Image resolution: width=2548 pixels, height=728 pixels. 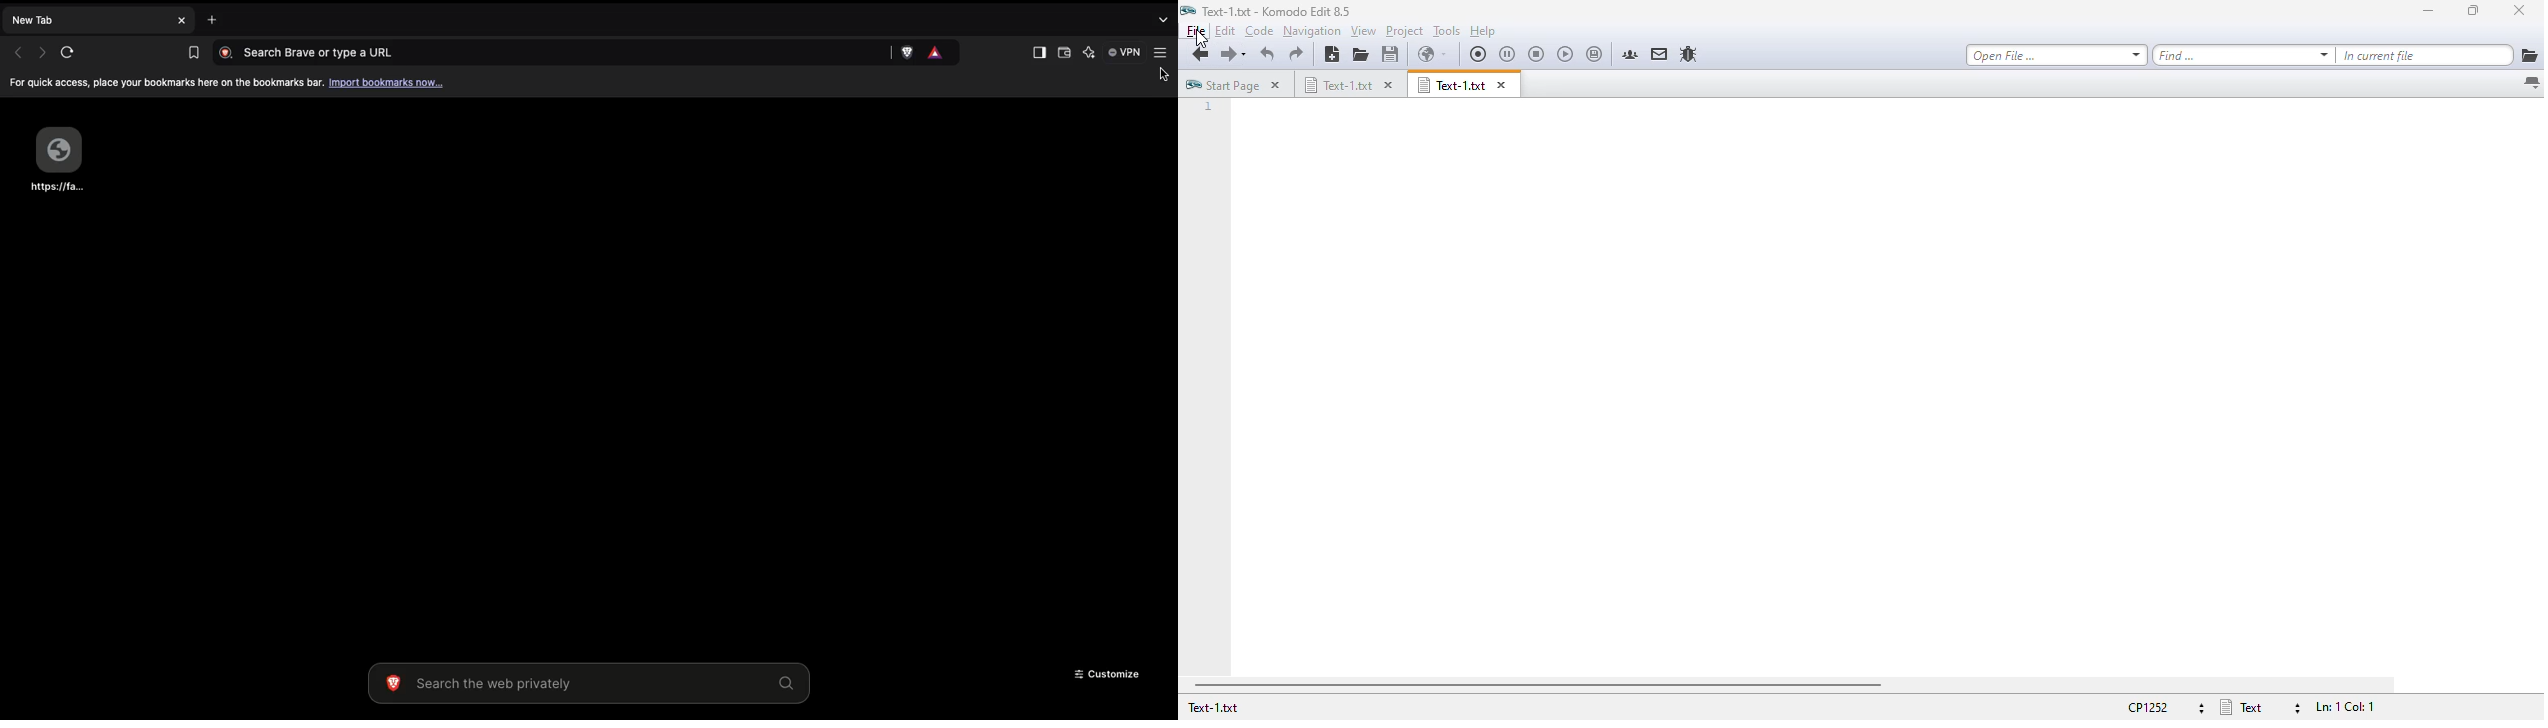 I want to click on redo last action, so click(x=1296, y=54).